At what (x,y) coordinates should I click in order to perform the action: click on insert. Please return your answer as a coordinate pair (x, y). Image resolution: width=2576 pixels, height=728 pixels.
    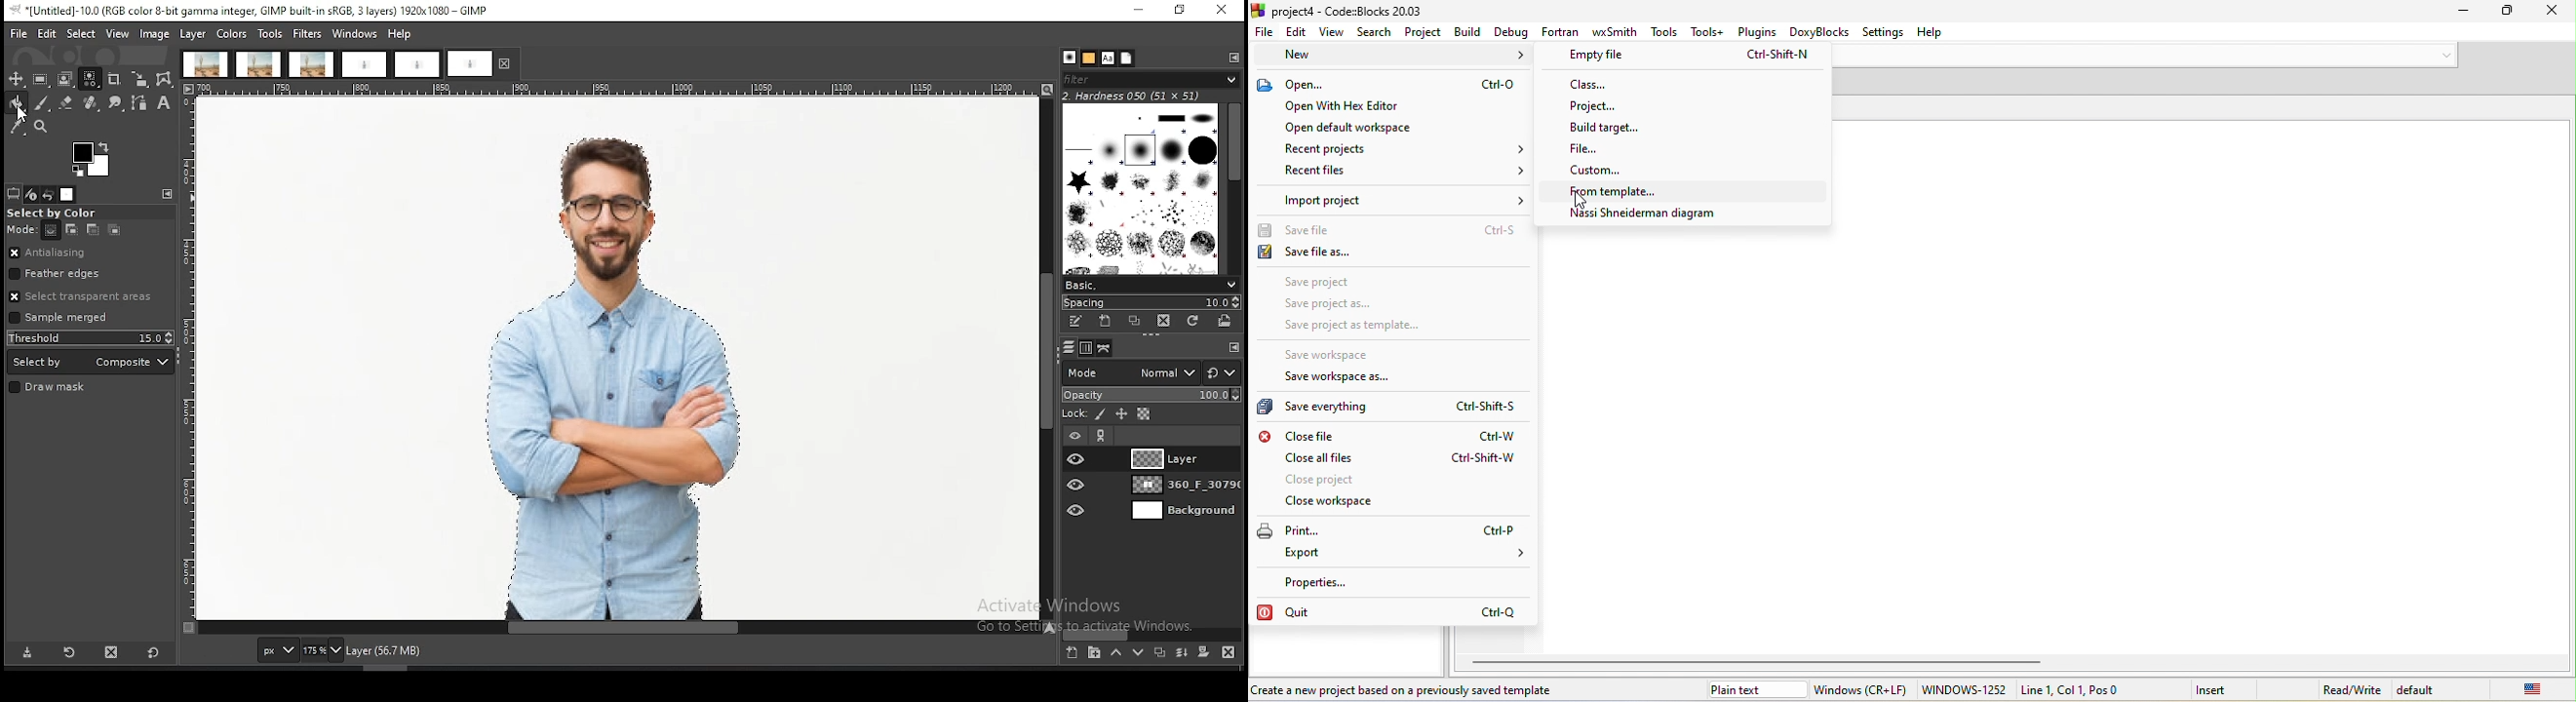
    Looking at the image, I should click on (2223, 688).